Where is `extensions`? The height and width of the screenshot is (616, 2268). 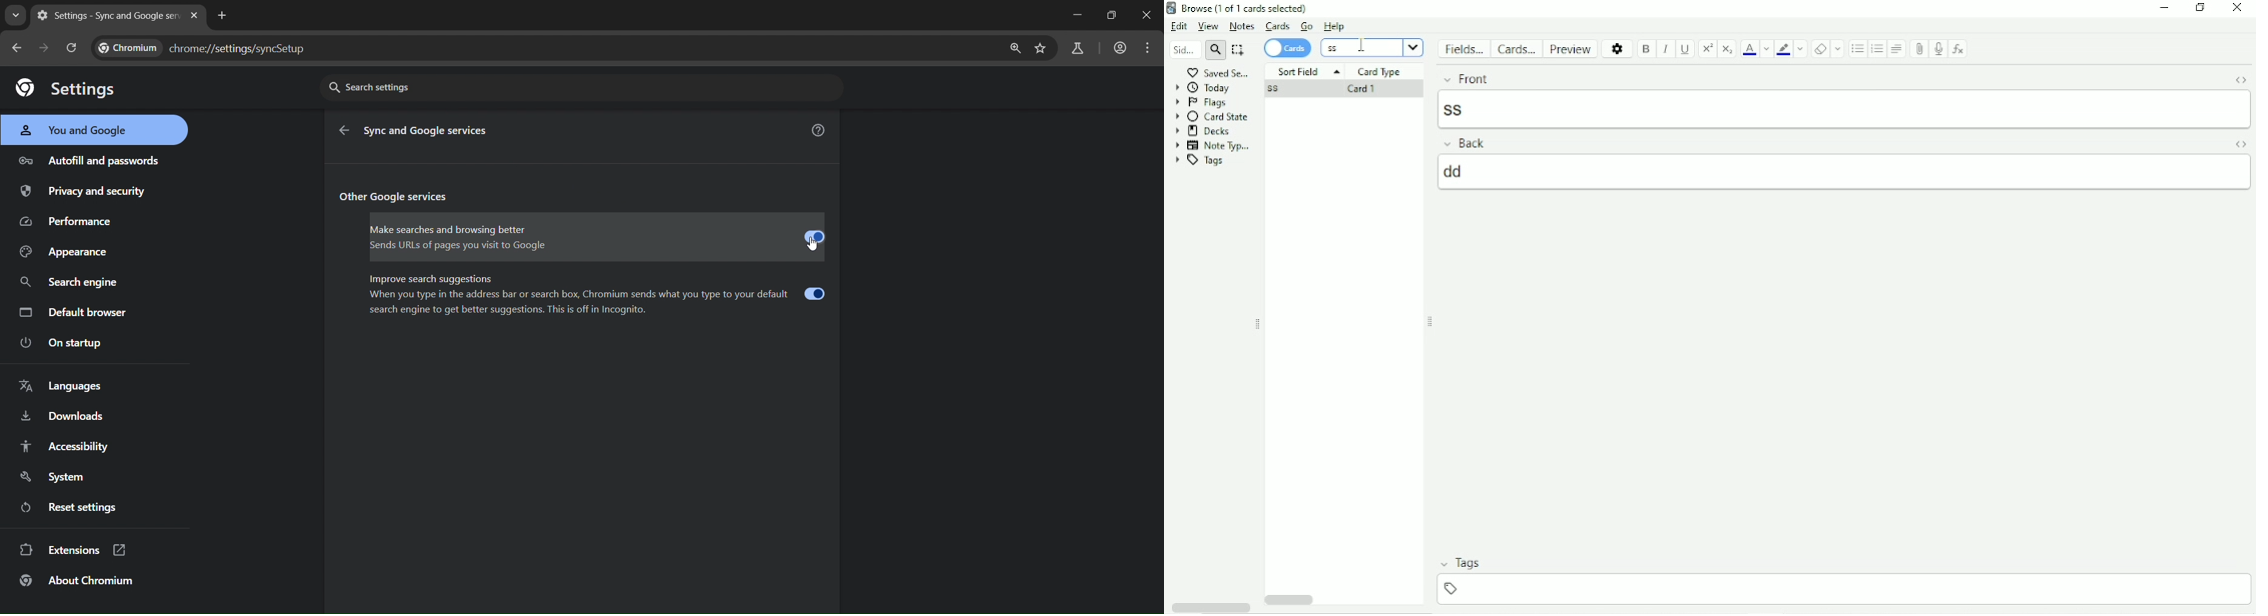
extensions is located at coordinates (75, 550).